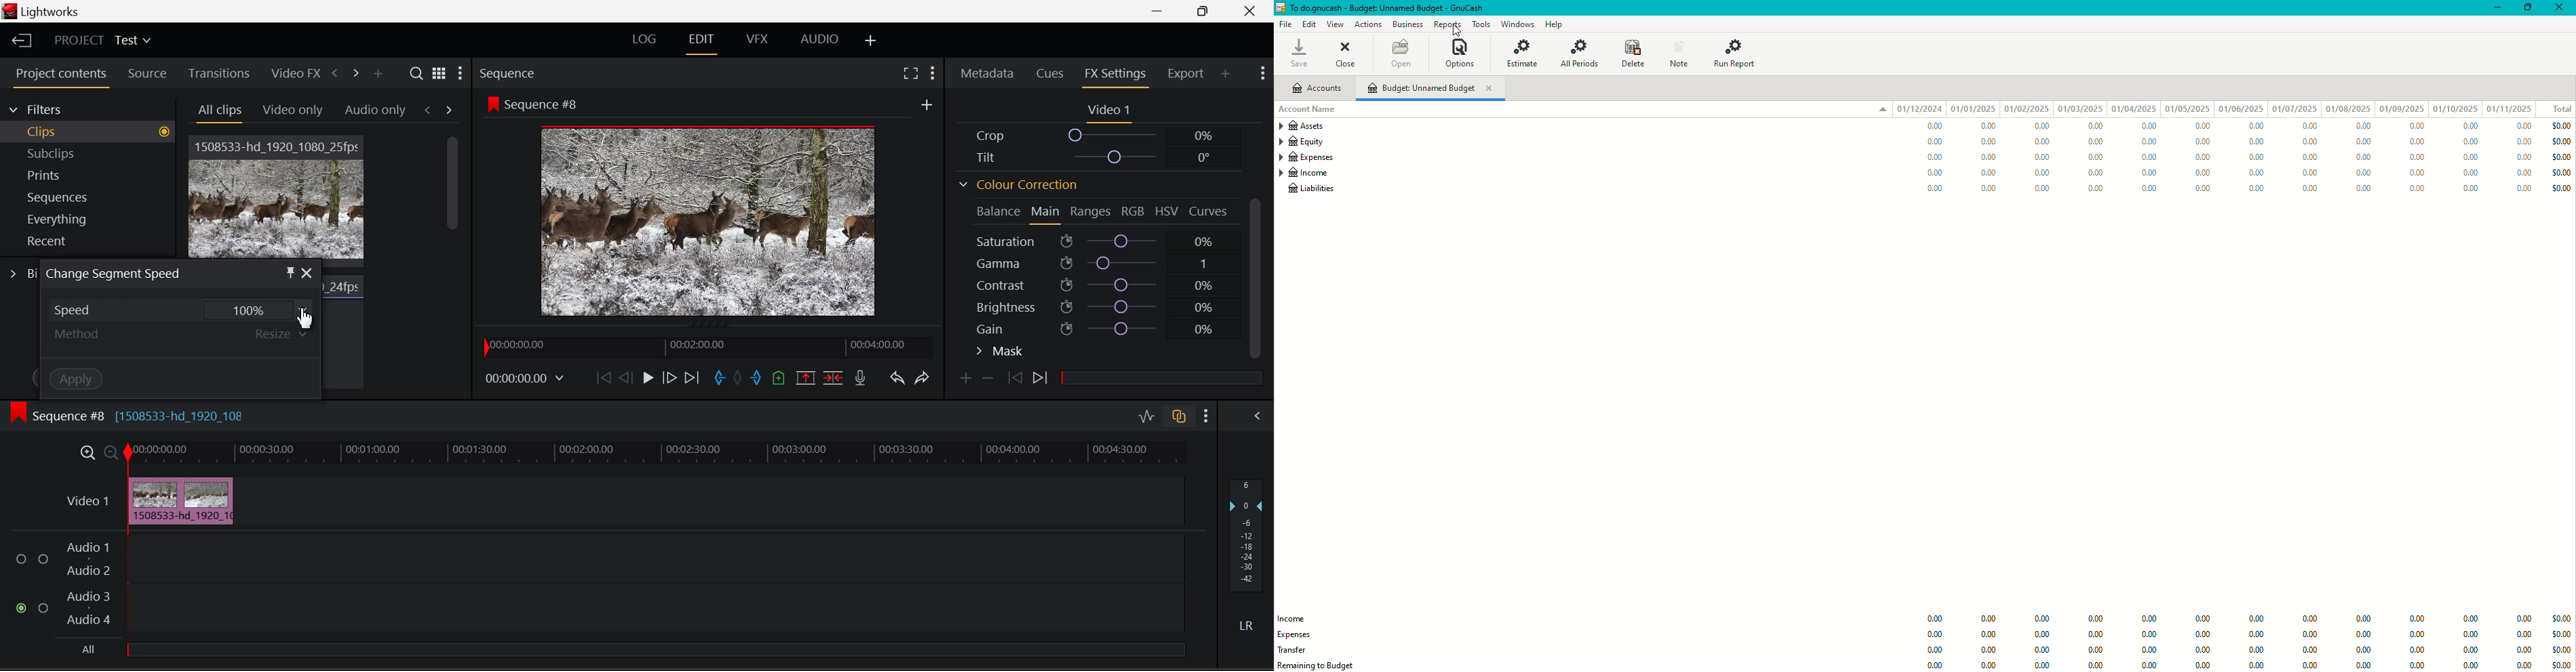  I want to click on Audio Level Editing, so click(1147, 416).